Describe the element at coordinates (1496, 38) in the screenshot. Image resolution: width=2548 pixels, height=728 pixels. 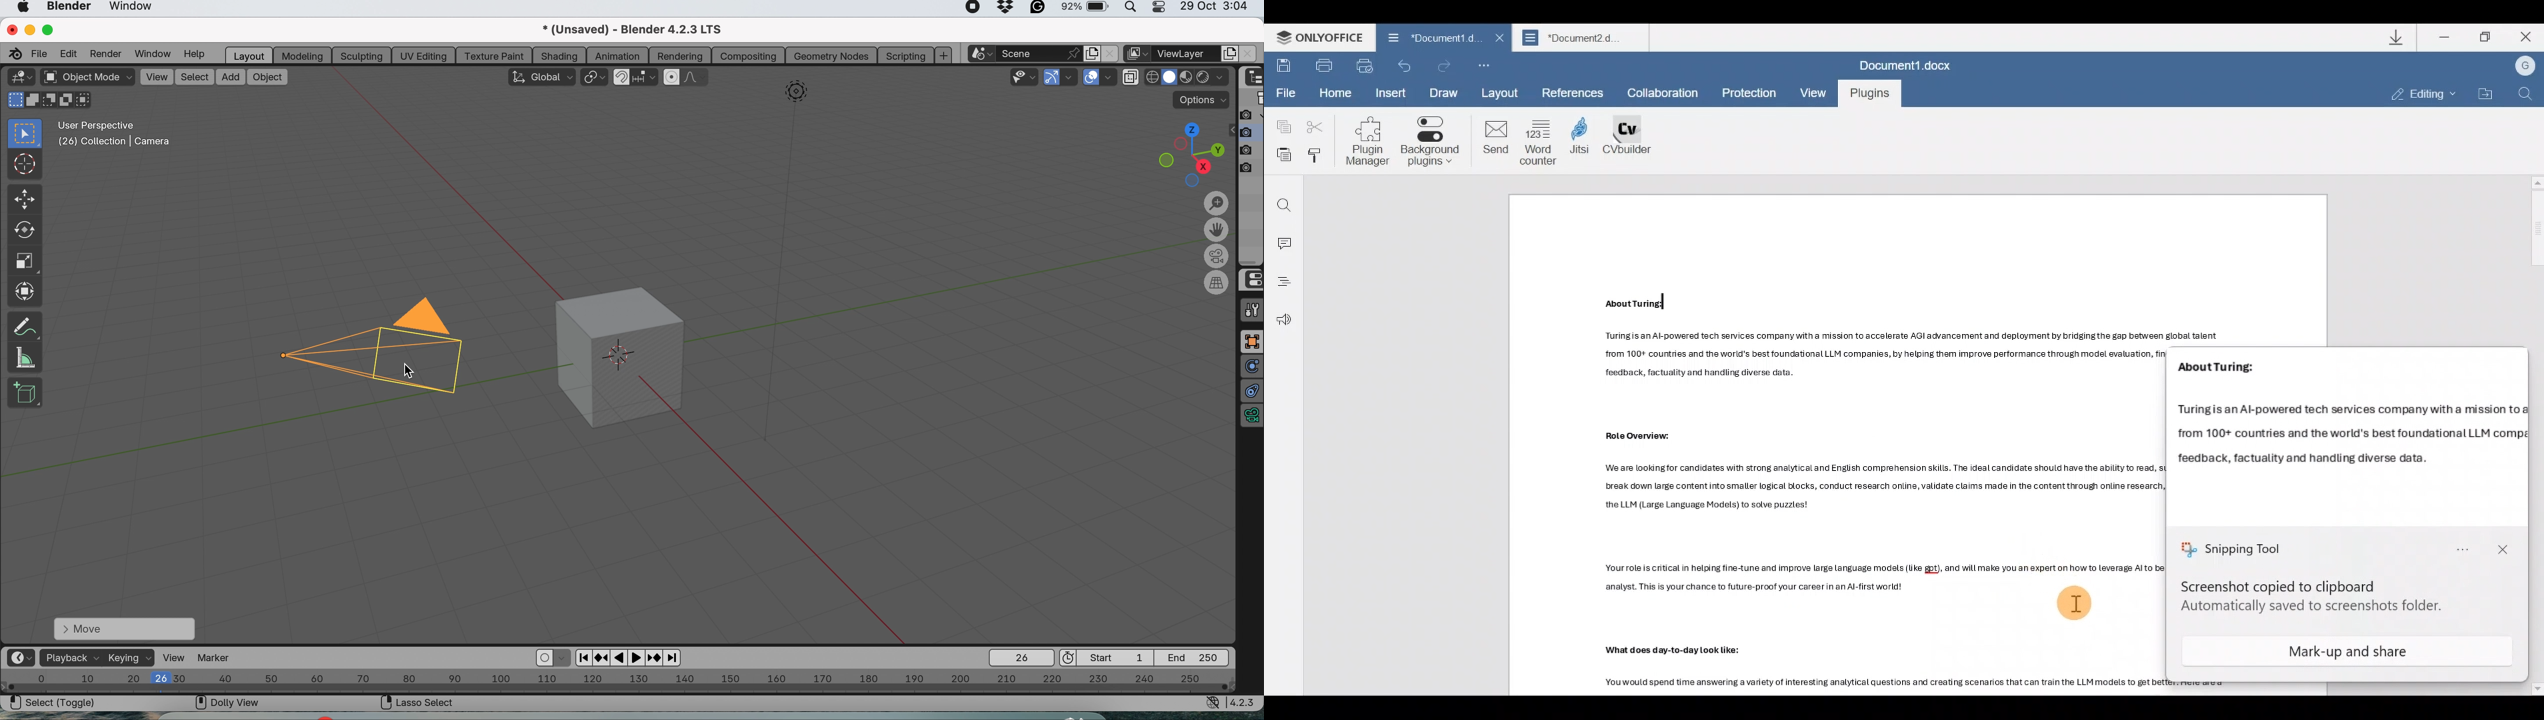
I see `Close` at that location.